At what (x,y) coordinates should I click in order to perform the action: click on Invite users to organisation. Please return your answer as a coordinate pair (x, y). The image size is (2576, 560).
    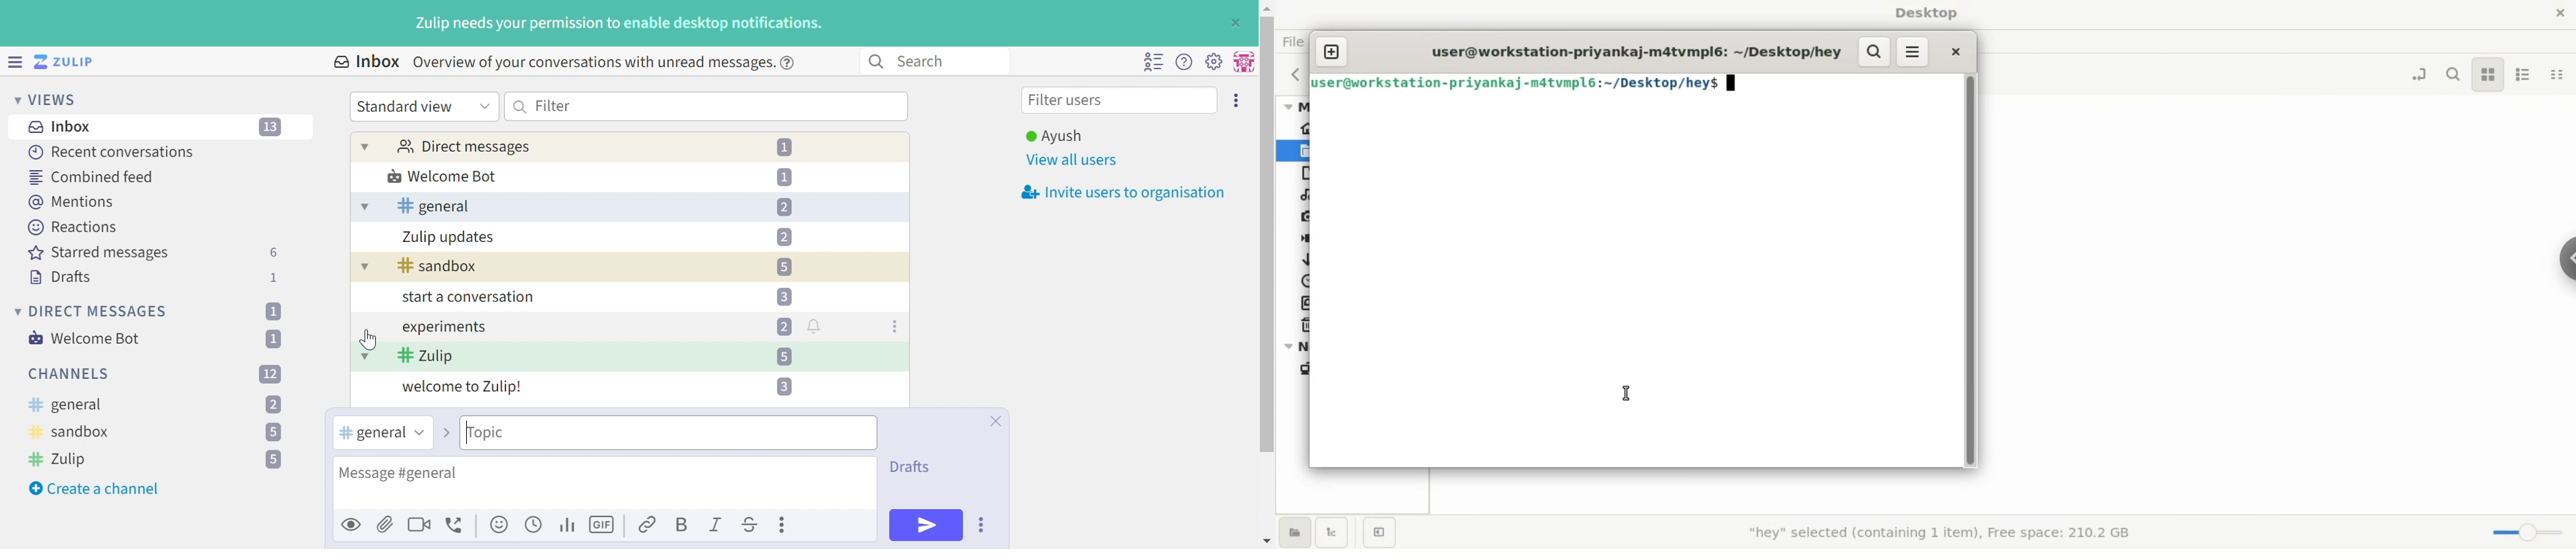
    Looking at the image, I should click on (1238, 99).